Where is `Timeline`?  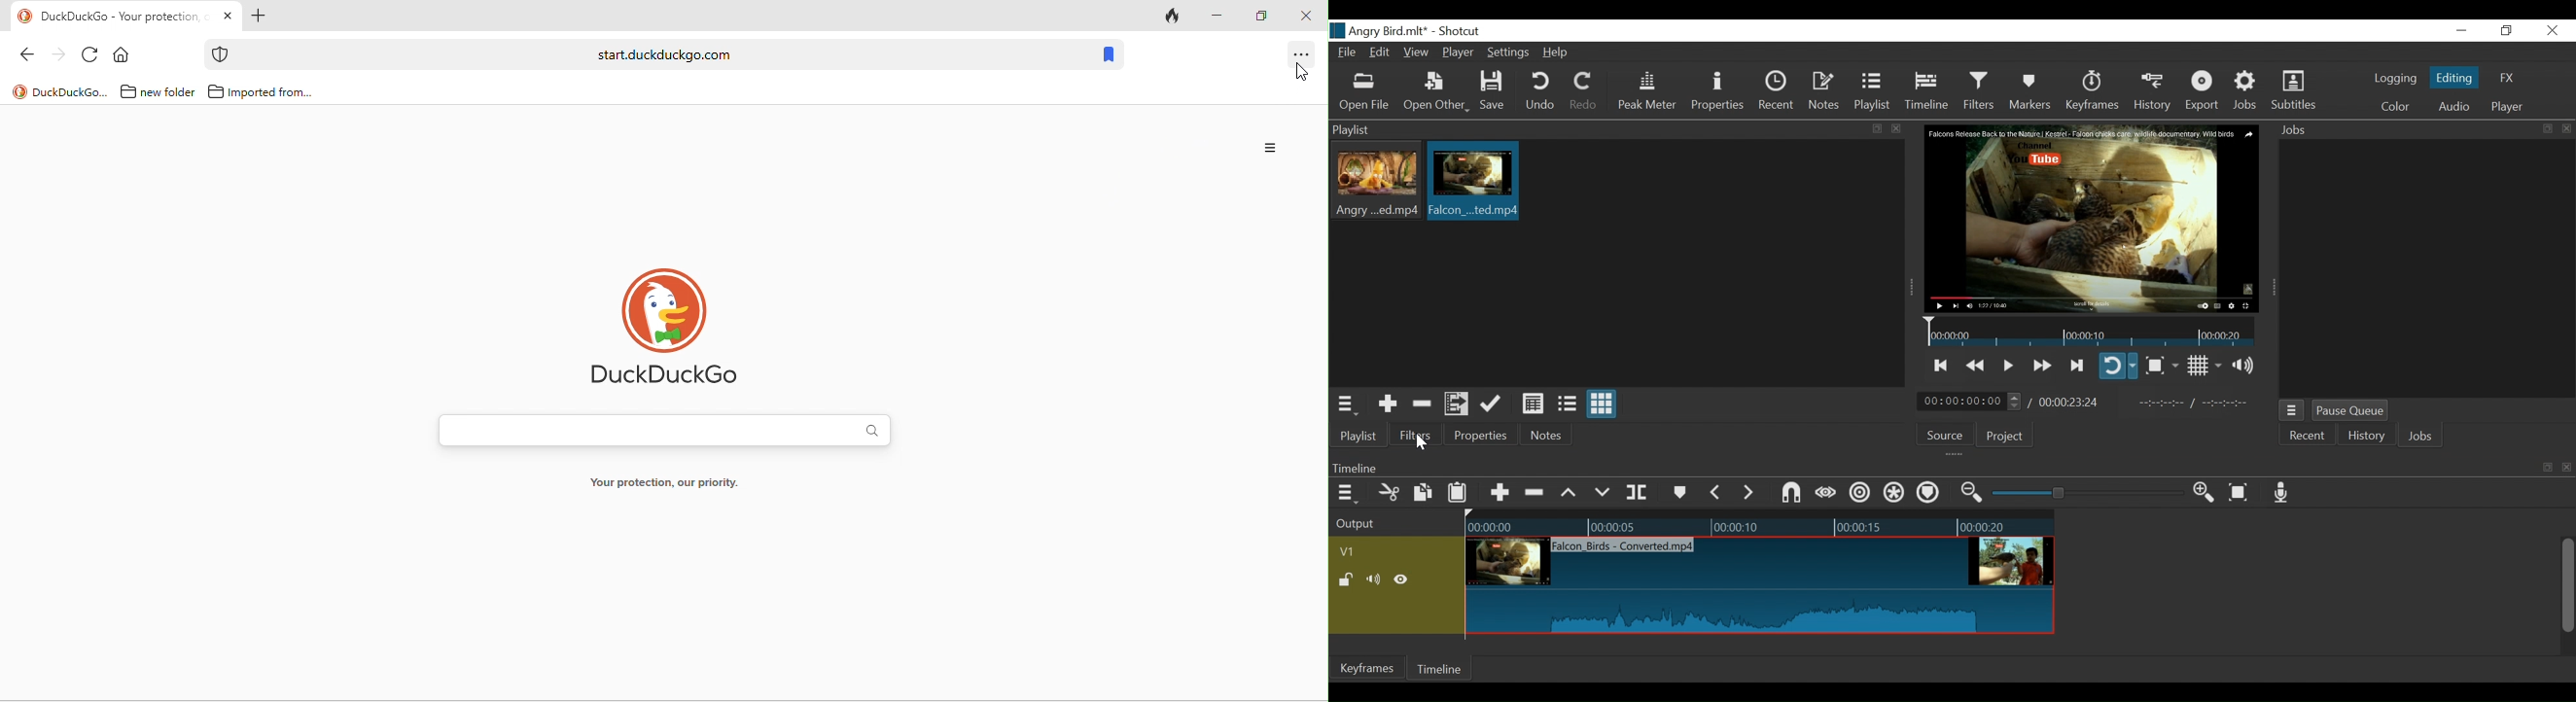
Timeline is located at coordinates (1929, 467).